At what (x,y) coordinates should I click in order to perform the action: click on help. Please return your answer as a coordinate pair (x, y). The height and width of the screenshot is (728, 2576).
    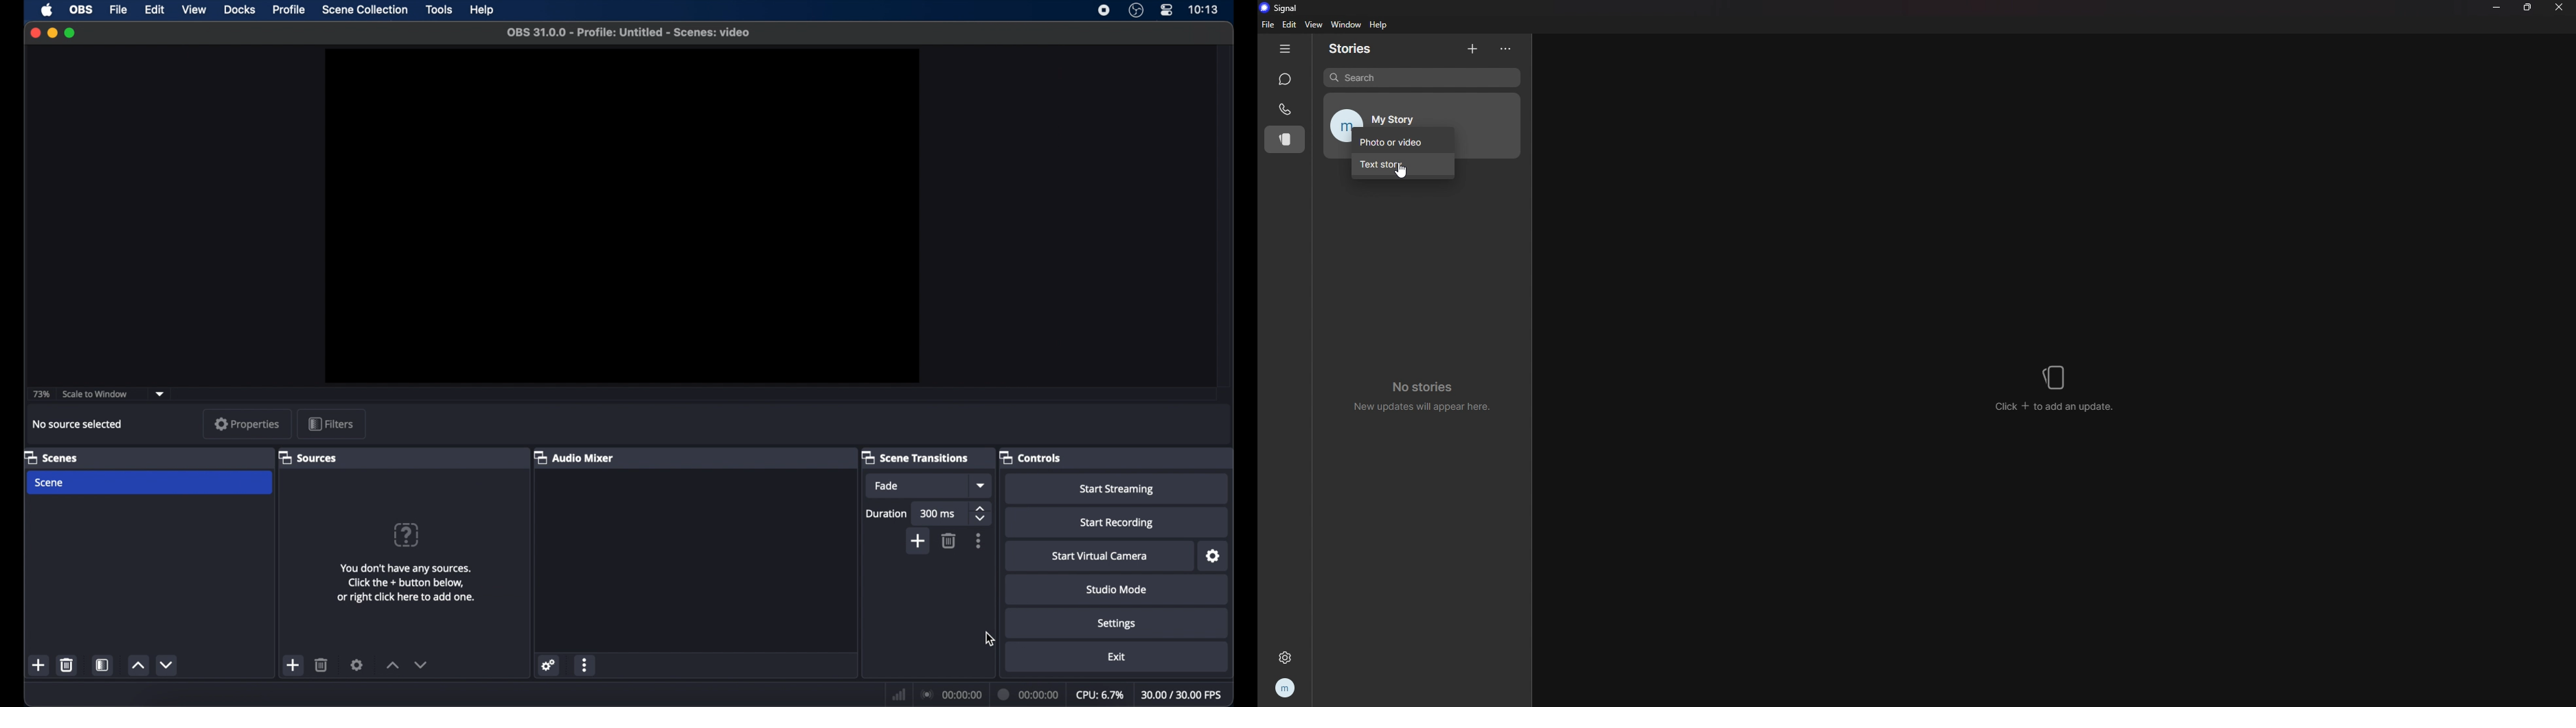
    Looking at the image, I should click on (483, 10).